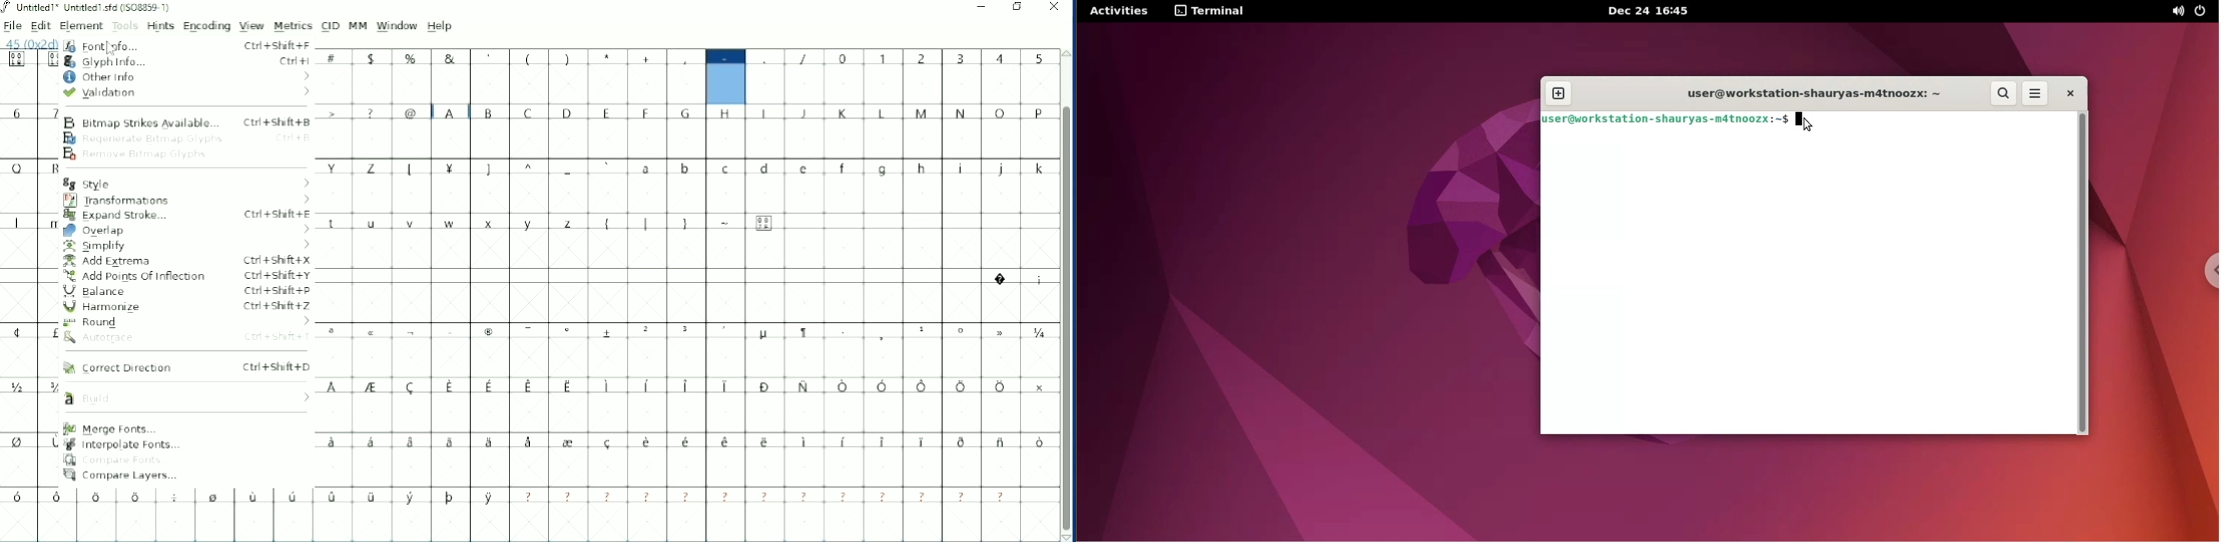 The image size is (2240, 560). Describe the element at coordinates (983, 8) in the screenshot. I see `Minimize` at that location.